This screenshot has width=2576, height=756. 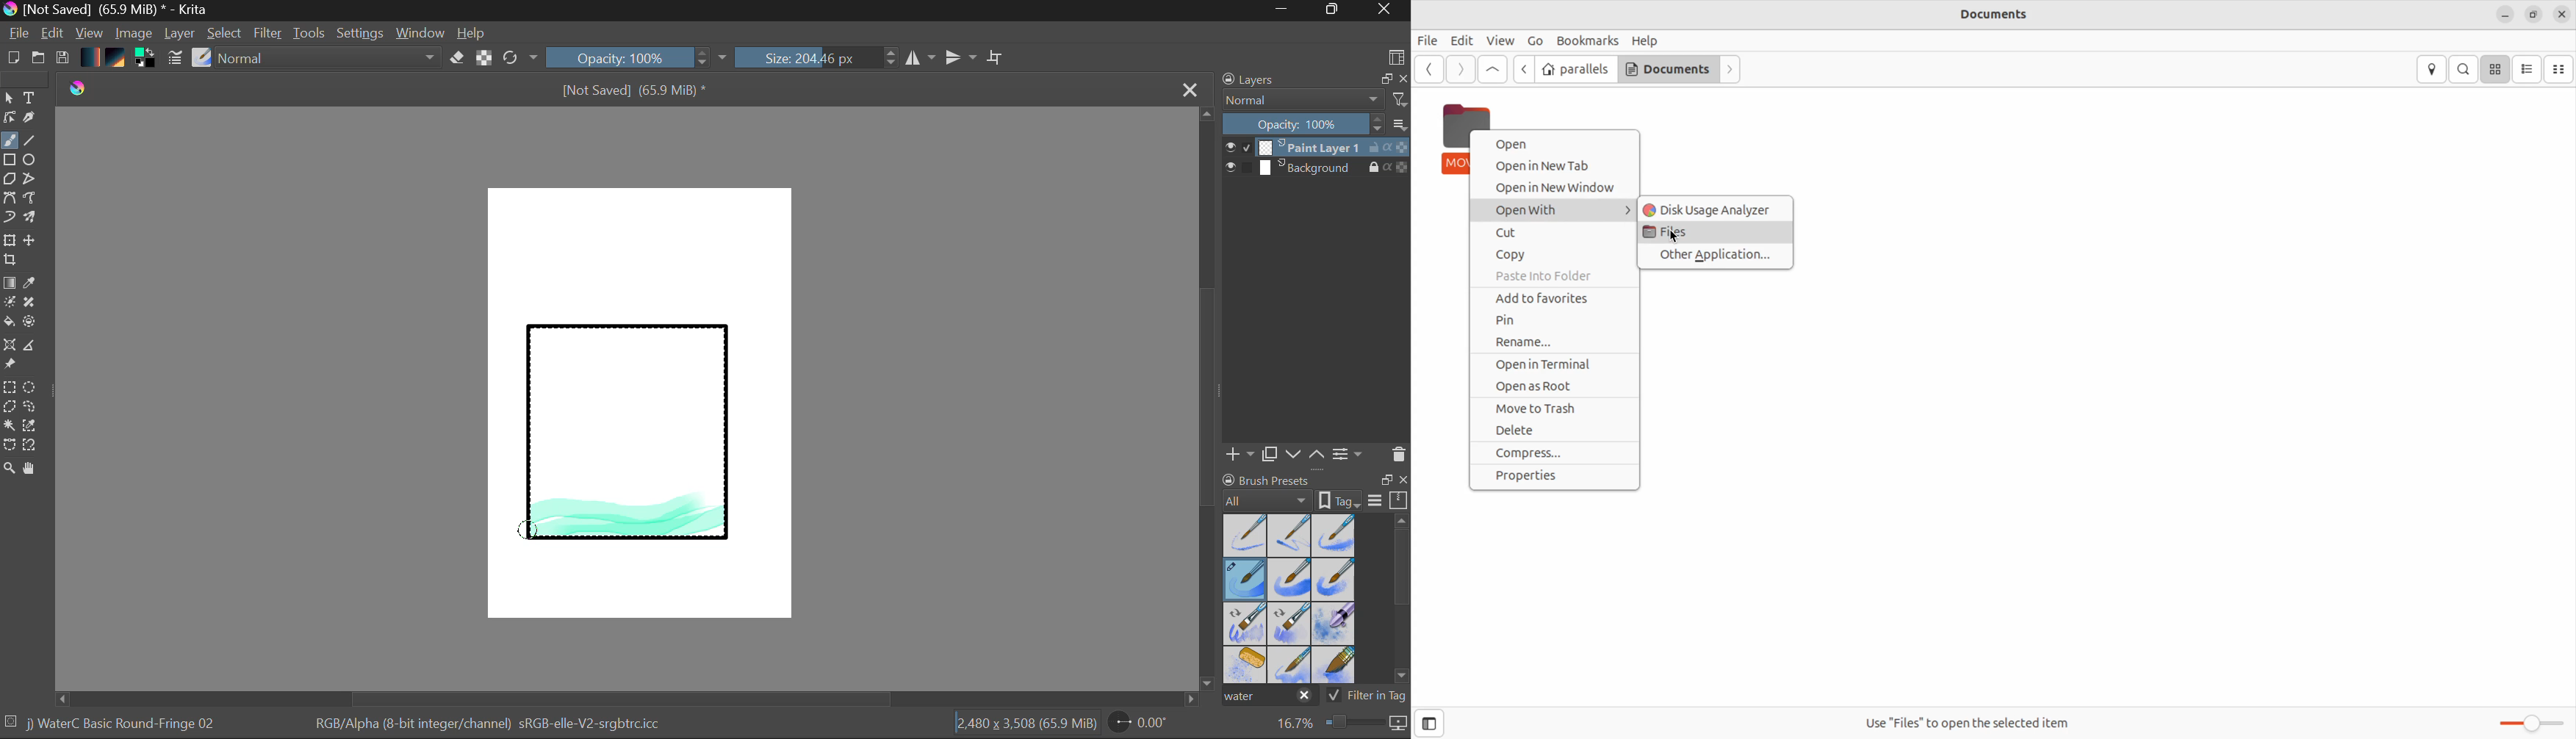 I want to click on Layer 1, so click(x=1317, y=149).